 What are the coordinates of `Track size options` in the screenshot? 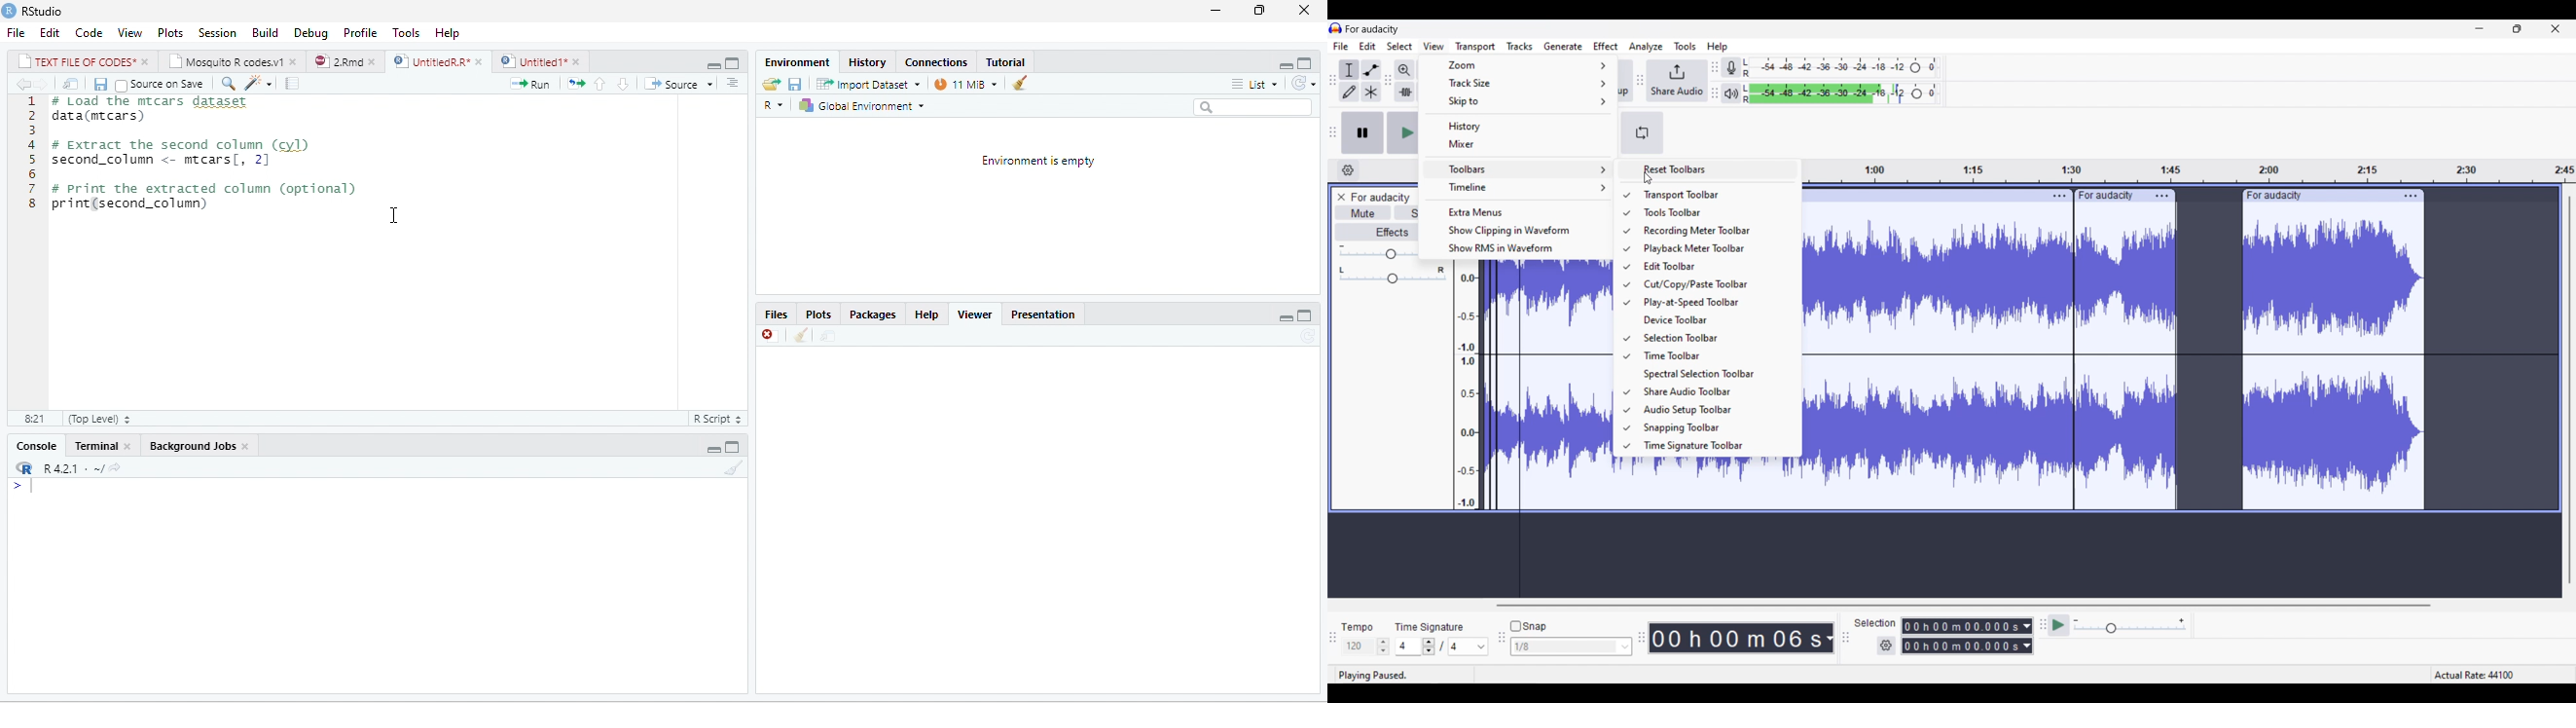 It's located at (1517, 83).